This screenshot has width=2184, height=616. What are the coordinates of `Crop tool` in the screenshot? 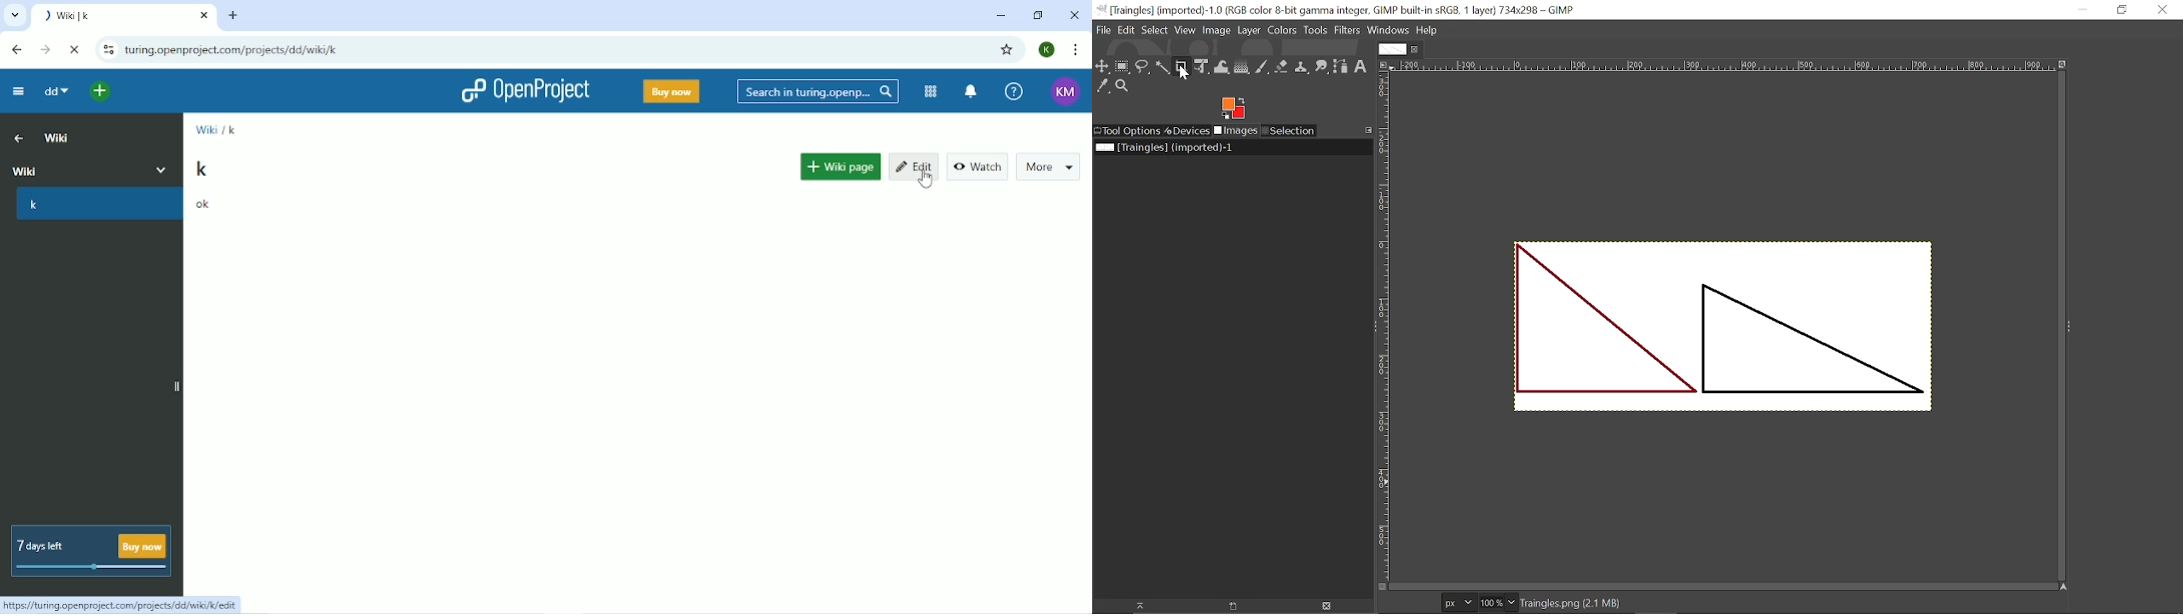 It's located at (1182, 67).